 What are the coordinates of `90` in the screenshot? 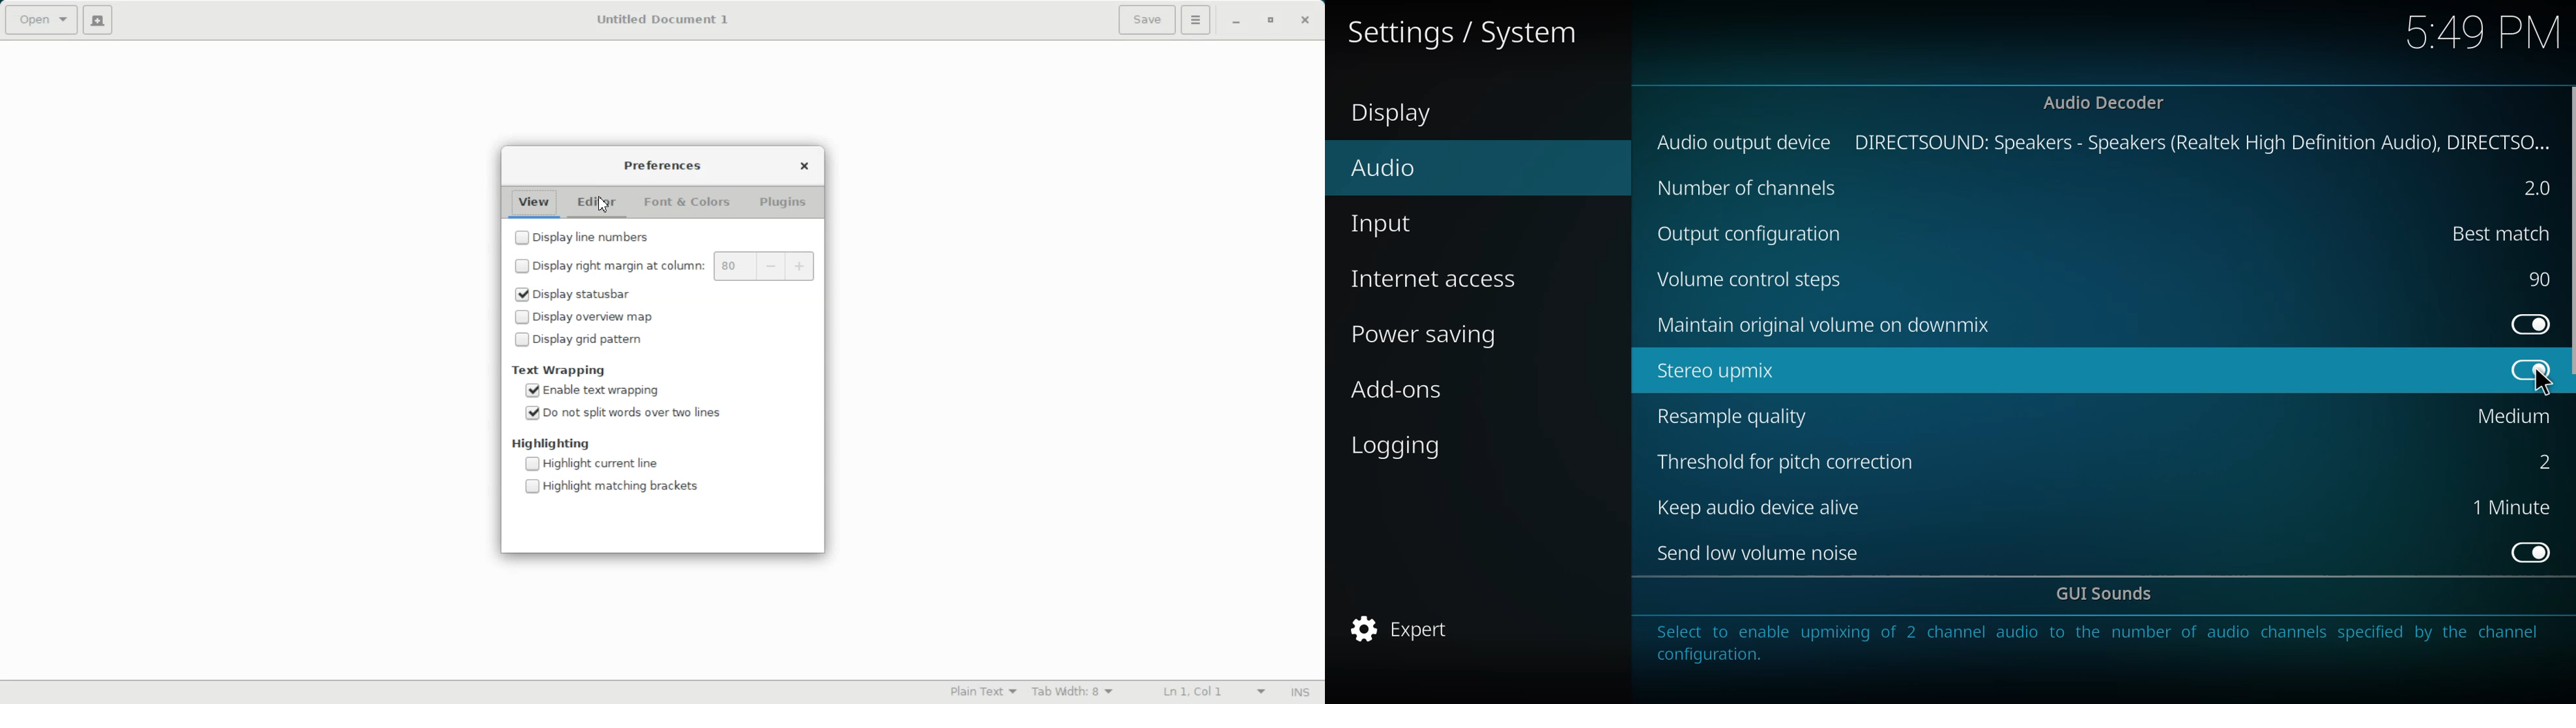 It's located at (2542, 279).